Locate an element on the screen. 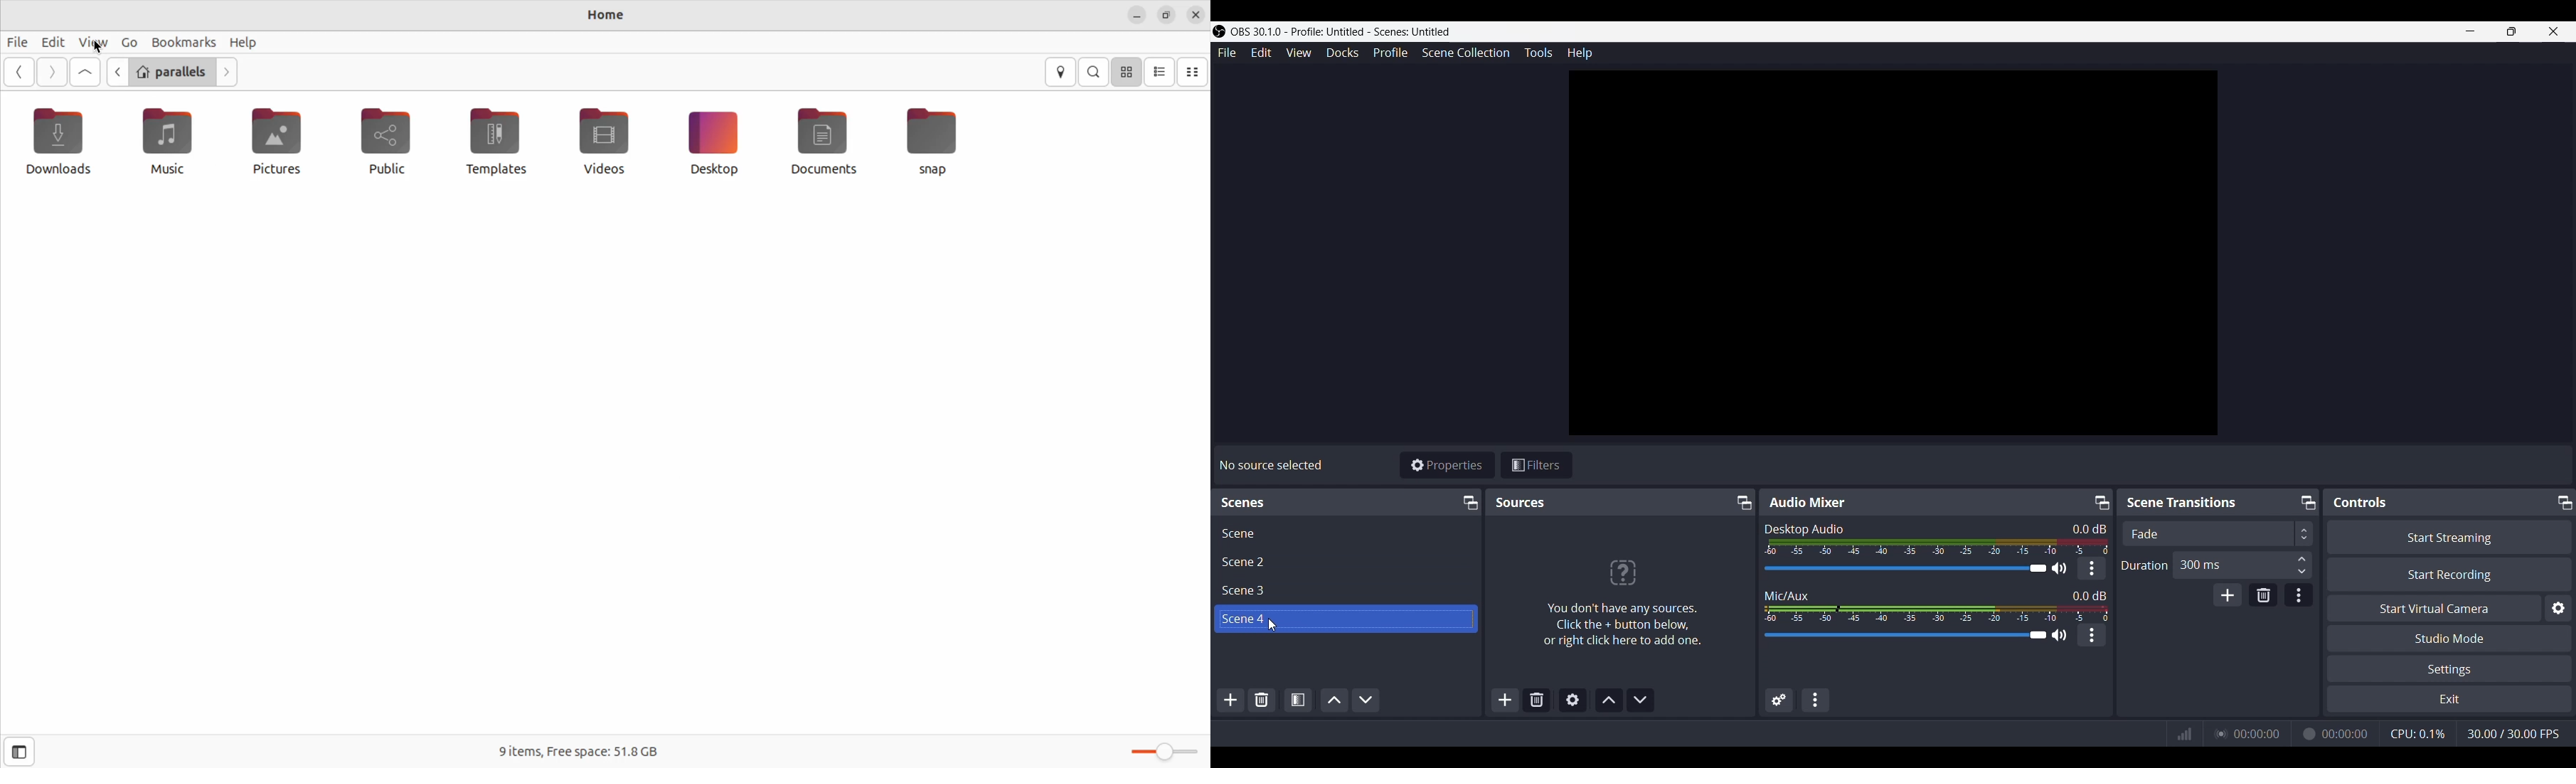 The height and width of the screenshot is (784, 2576). Live Duration Time is located at coordinates (2256, 734).